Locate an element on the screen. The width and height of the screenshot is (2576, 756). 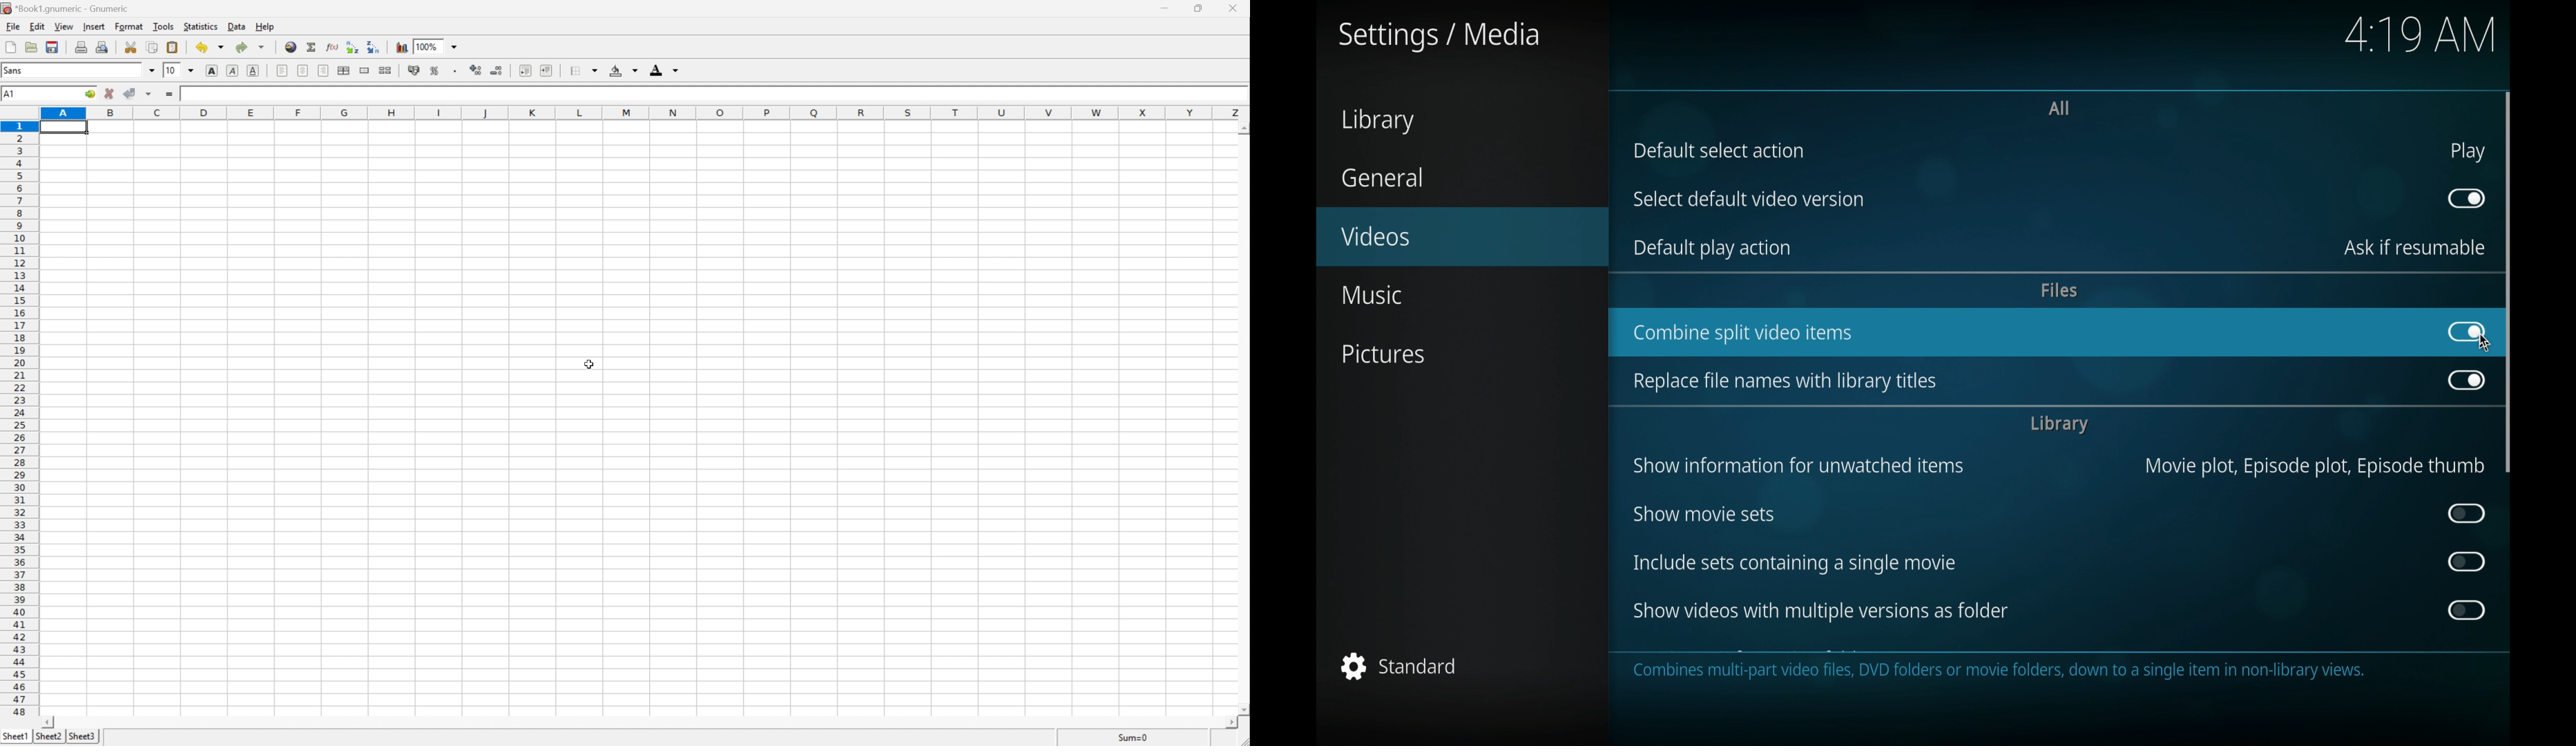
Bold is located at coordinates (210, 70).